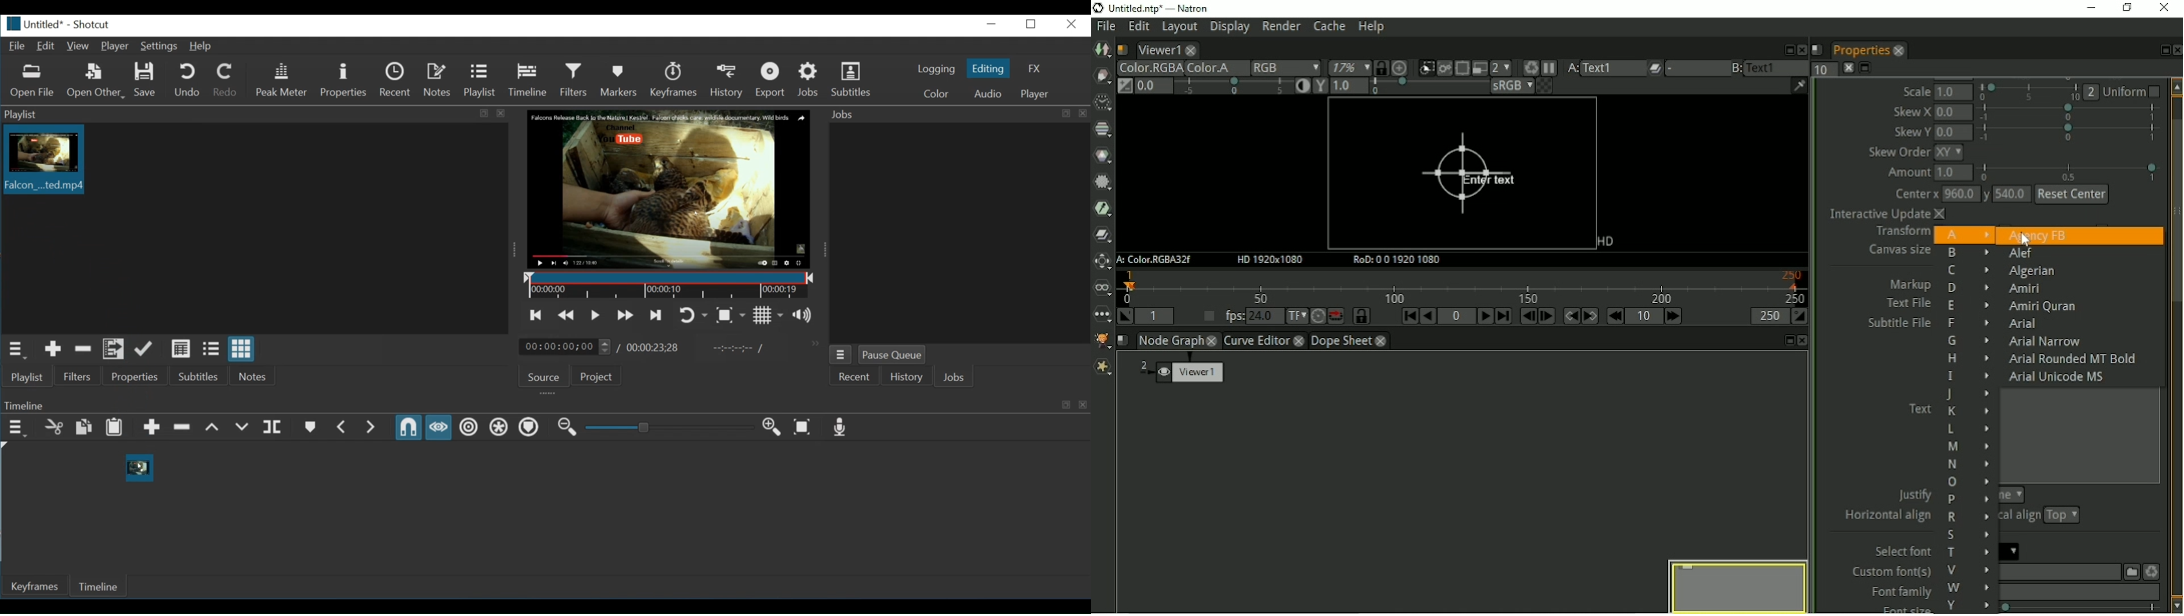 This screenshot has width=2184, height=616. I want to click on E, so click(1967, 307).